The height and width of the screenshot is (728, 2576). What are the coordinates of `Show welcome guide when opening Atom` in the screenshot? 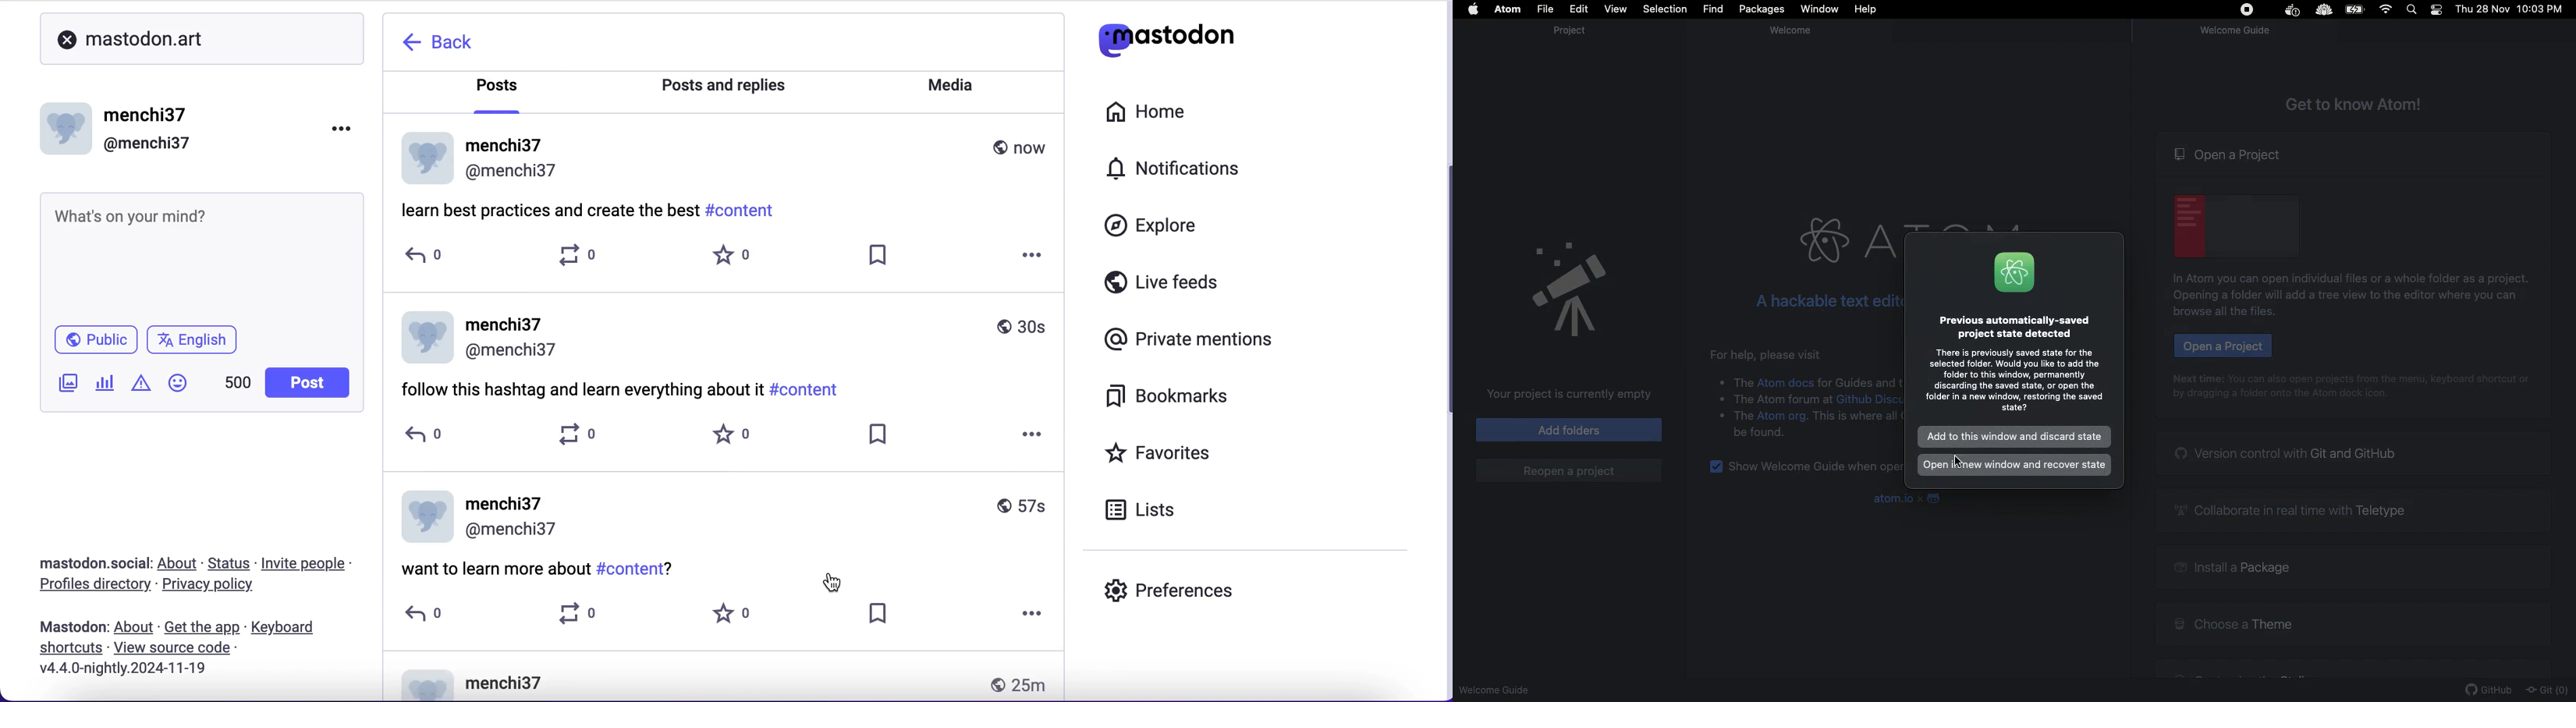 It's located at (1815, 467).